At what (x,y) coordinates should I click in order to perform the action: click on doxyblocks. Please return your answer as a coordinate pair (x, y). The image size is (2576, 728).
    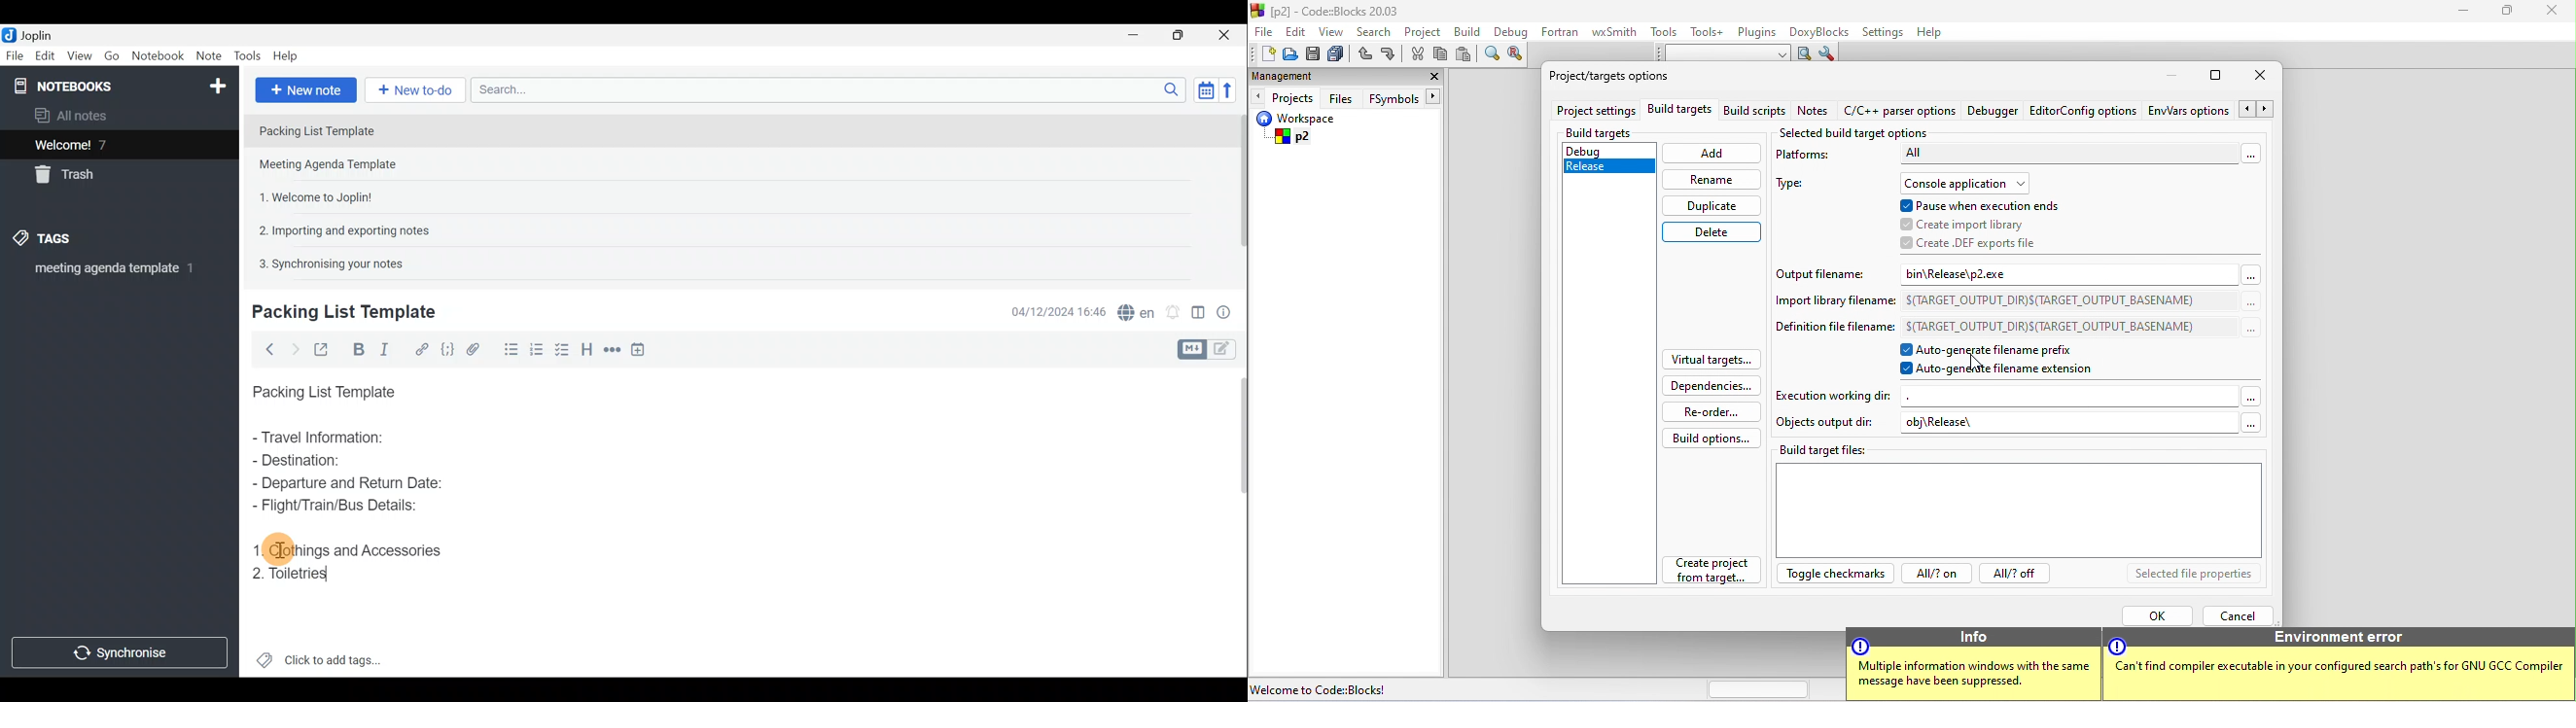
    Looking at the image, I should click on (1822, 31).